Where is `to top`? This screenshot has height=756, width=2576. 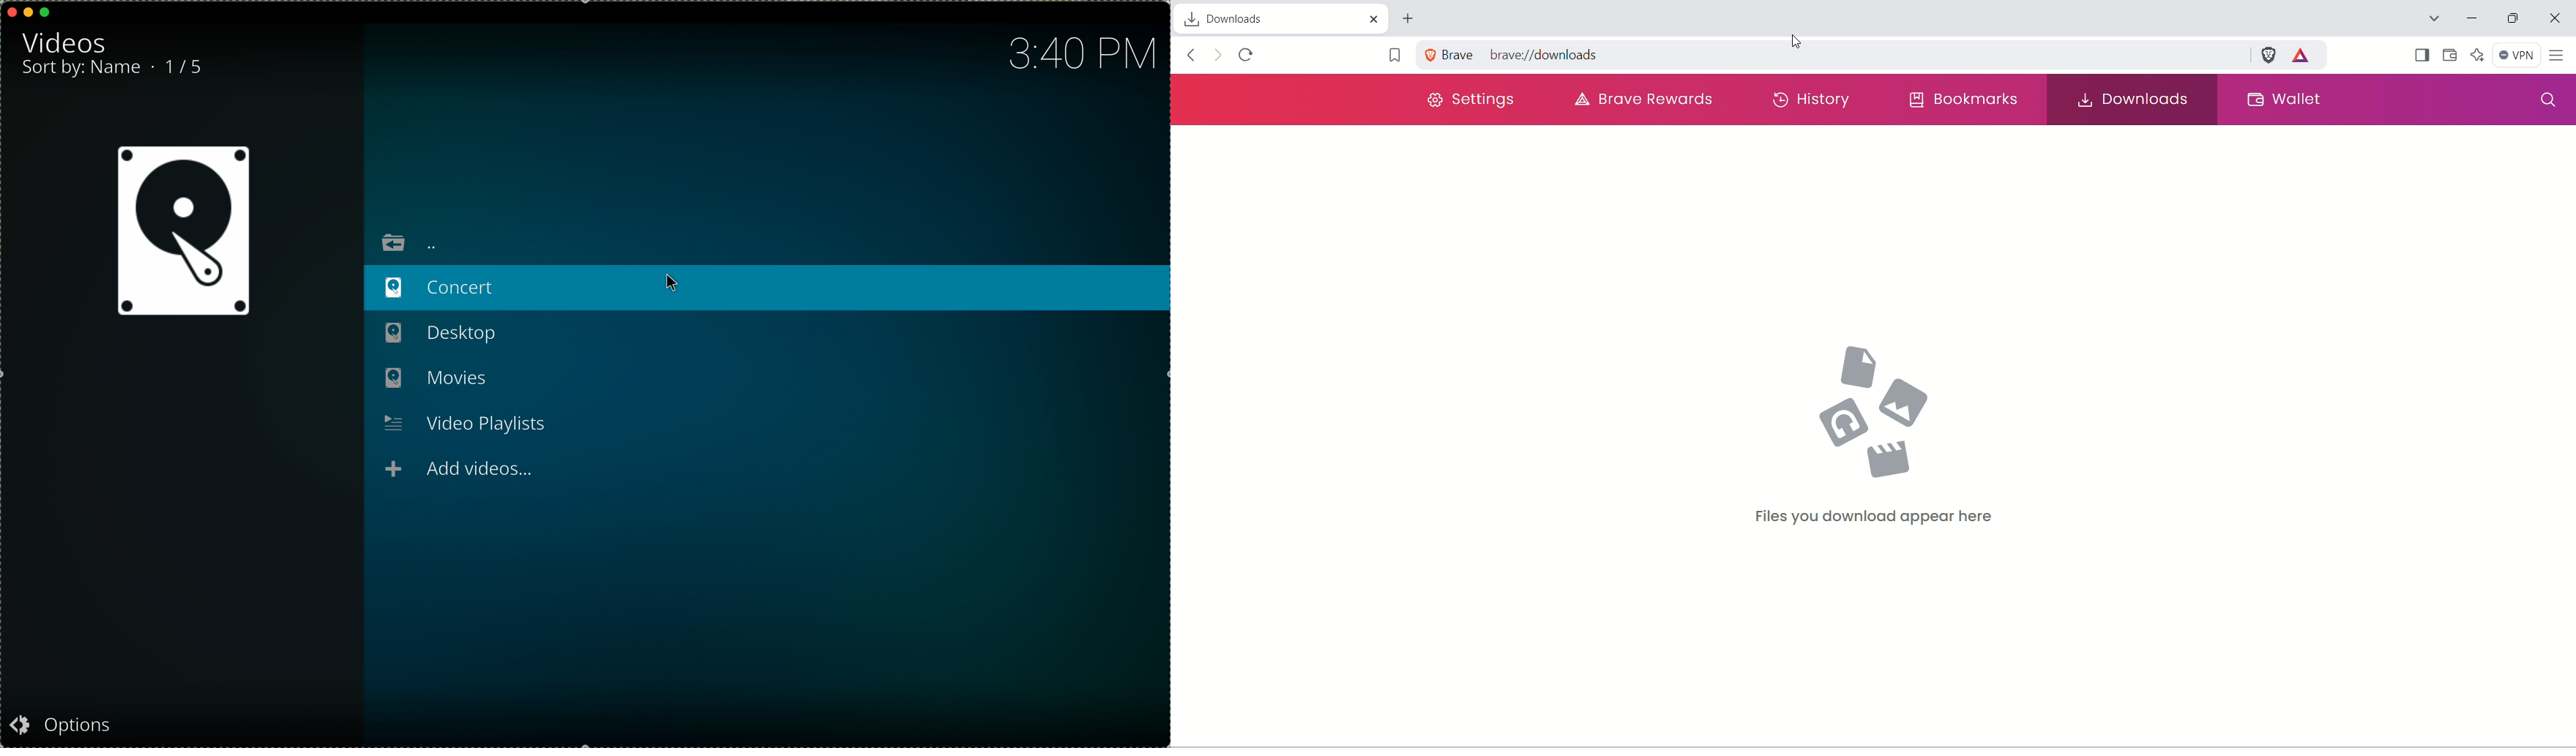 to top is located at coordinates (424, 241).